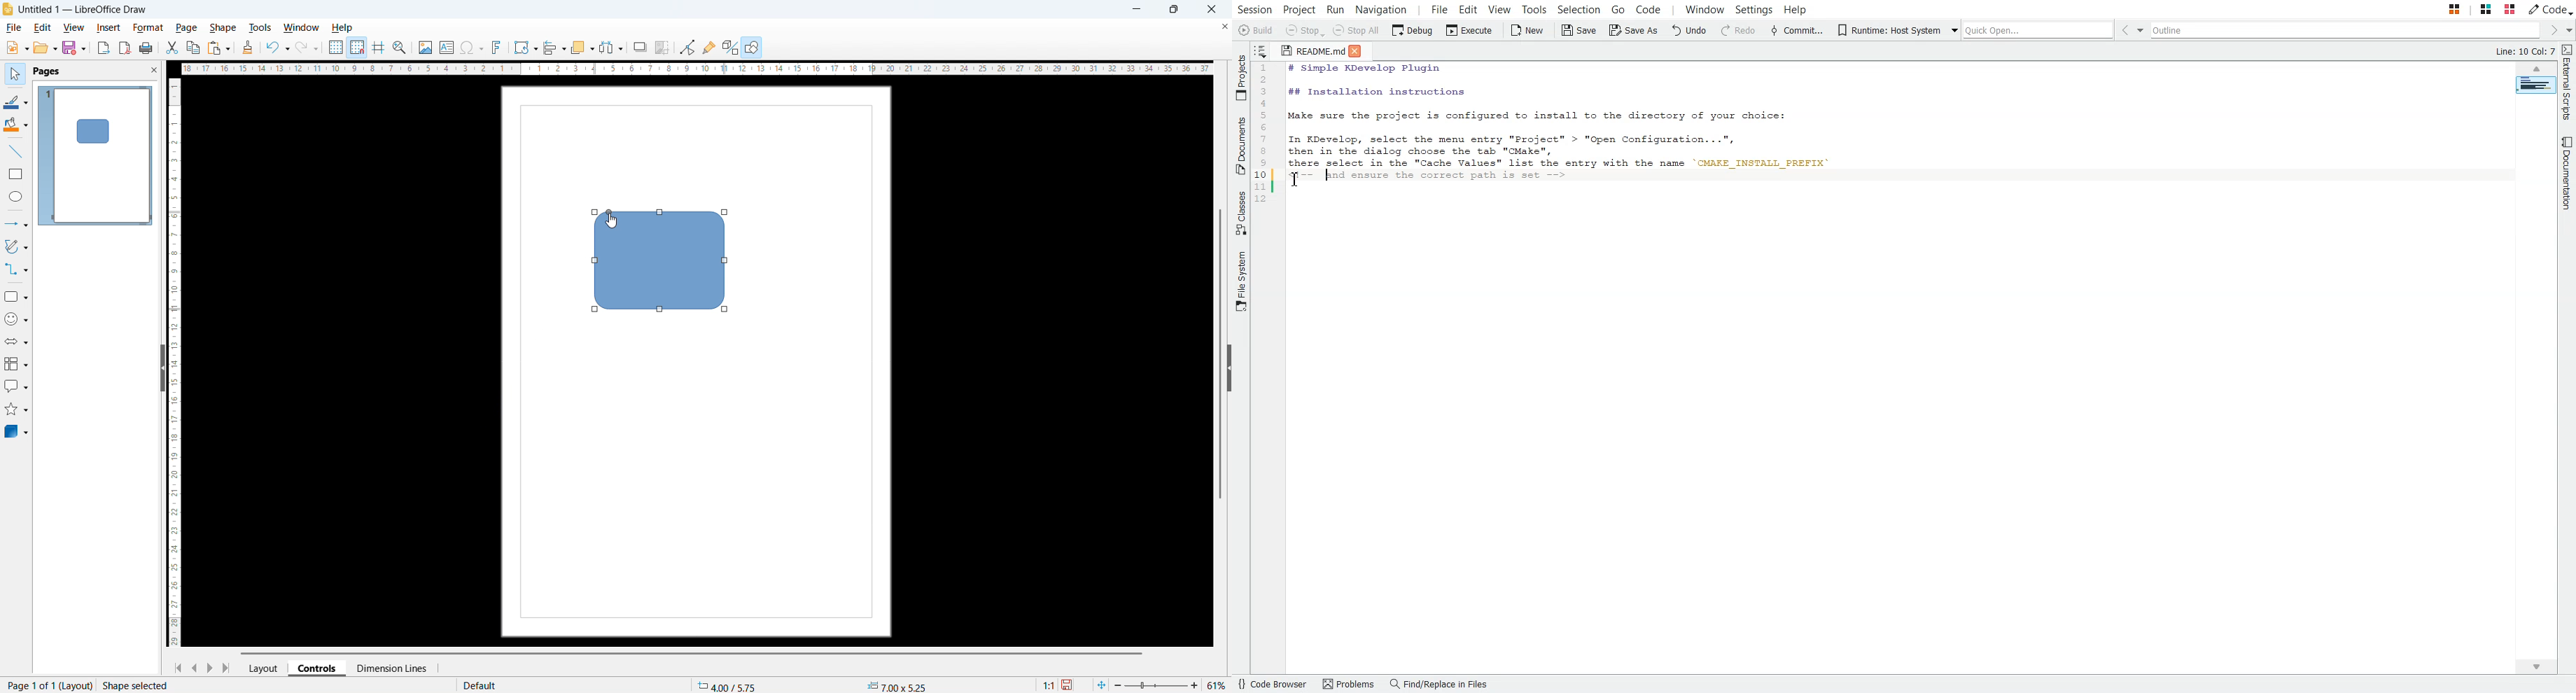 The width and height of the screenshot is (2576, 700). What do you see at coordinates (1137, 10) in the screenshot?
I see `minimise ` at bounding box center [1137, 10].